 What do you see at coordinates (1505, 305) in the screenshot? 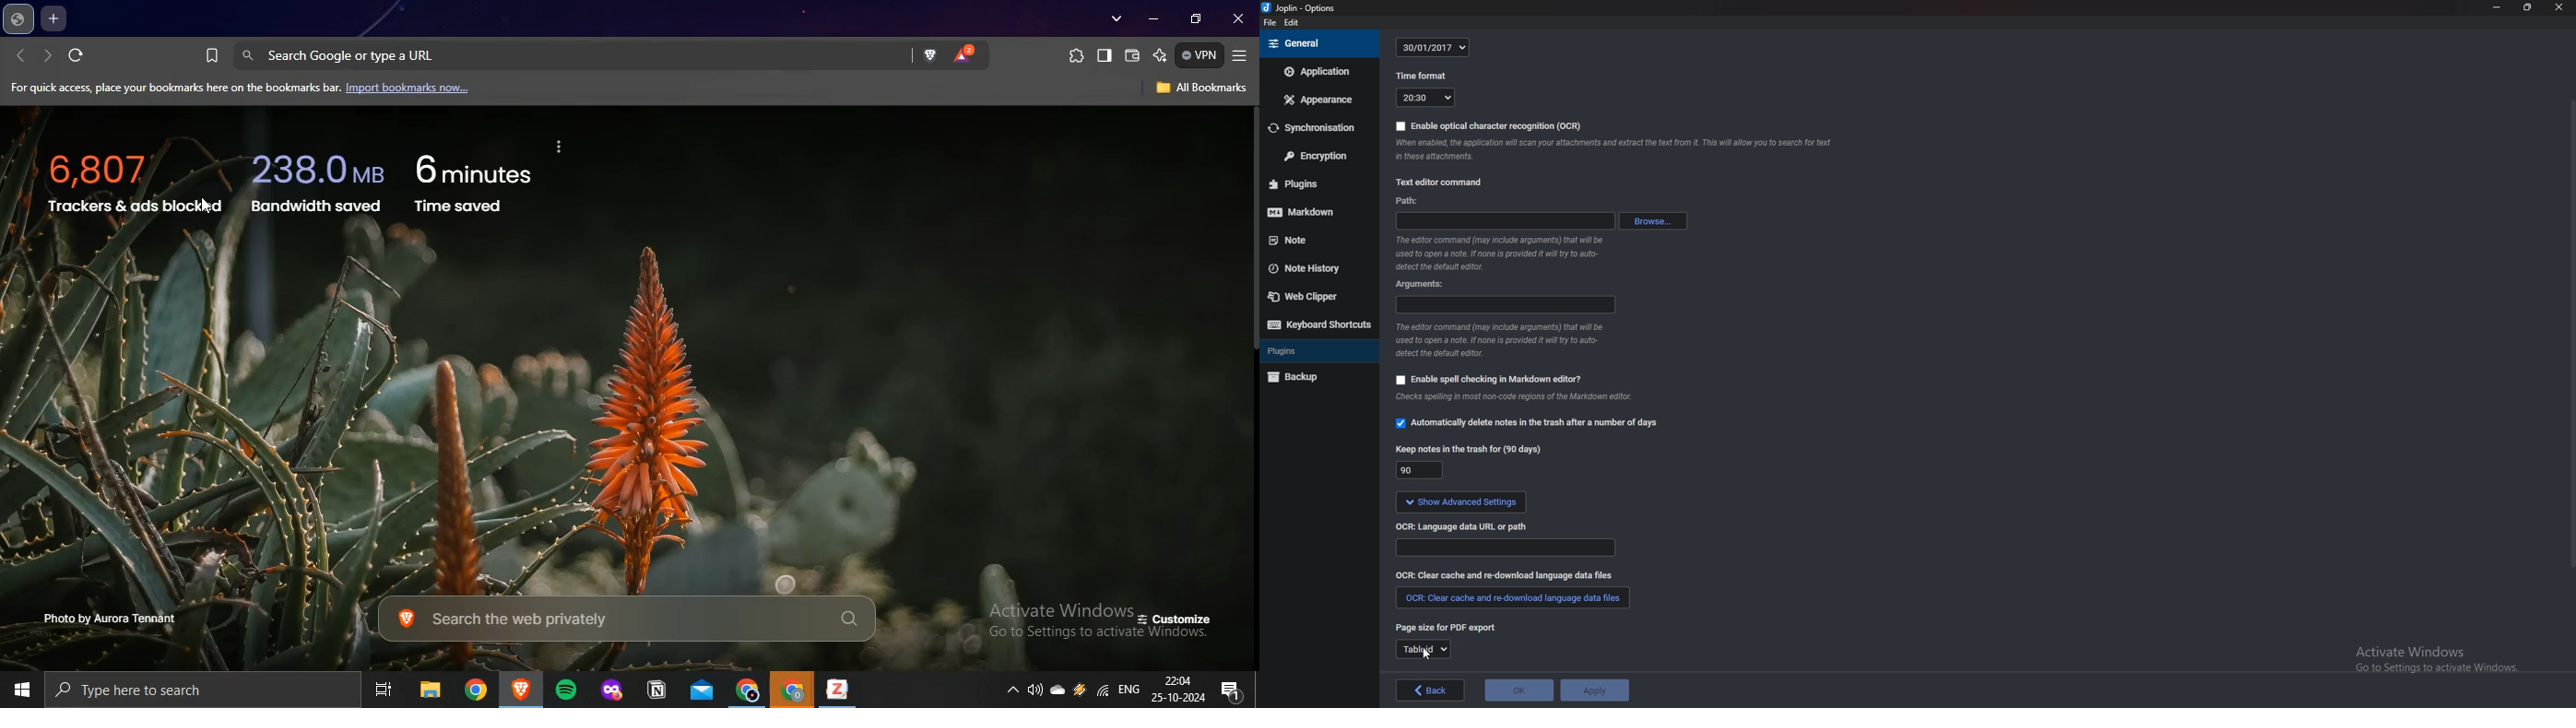
I see `argument` at bounding box center [1505, 305].